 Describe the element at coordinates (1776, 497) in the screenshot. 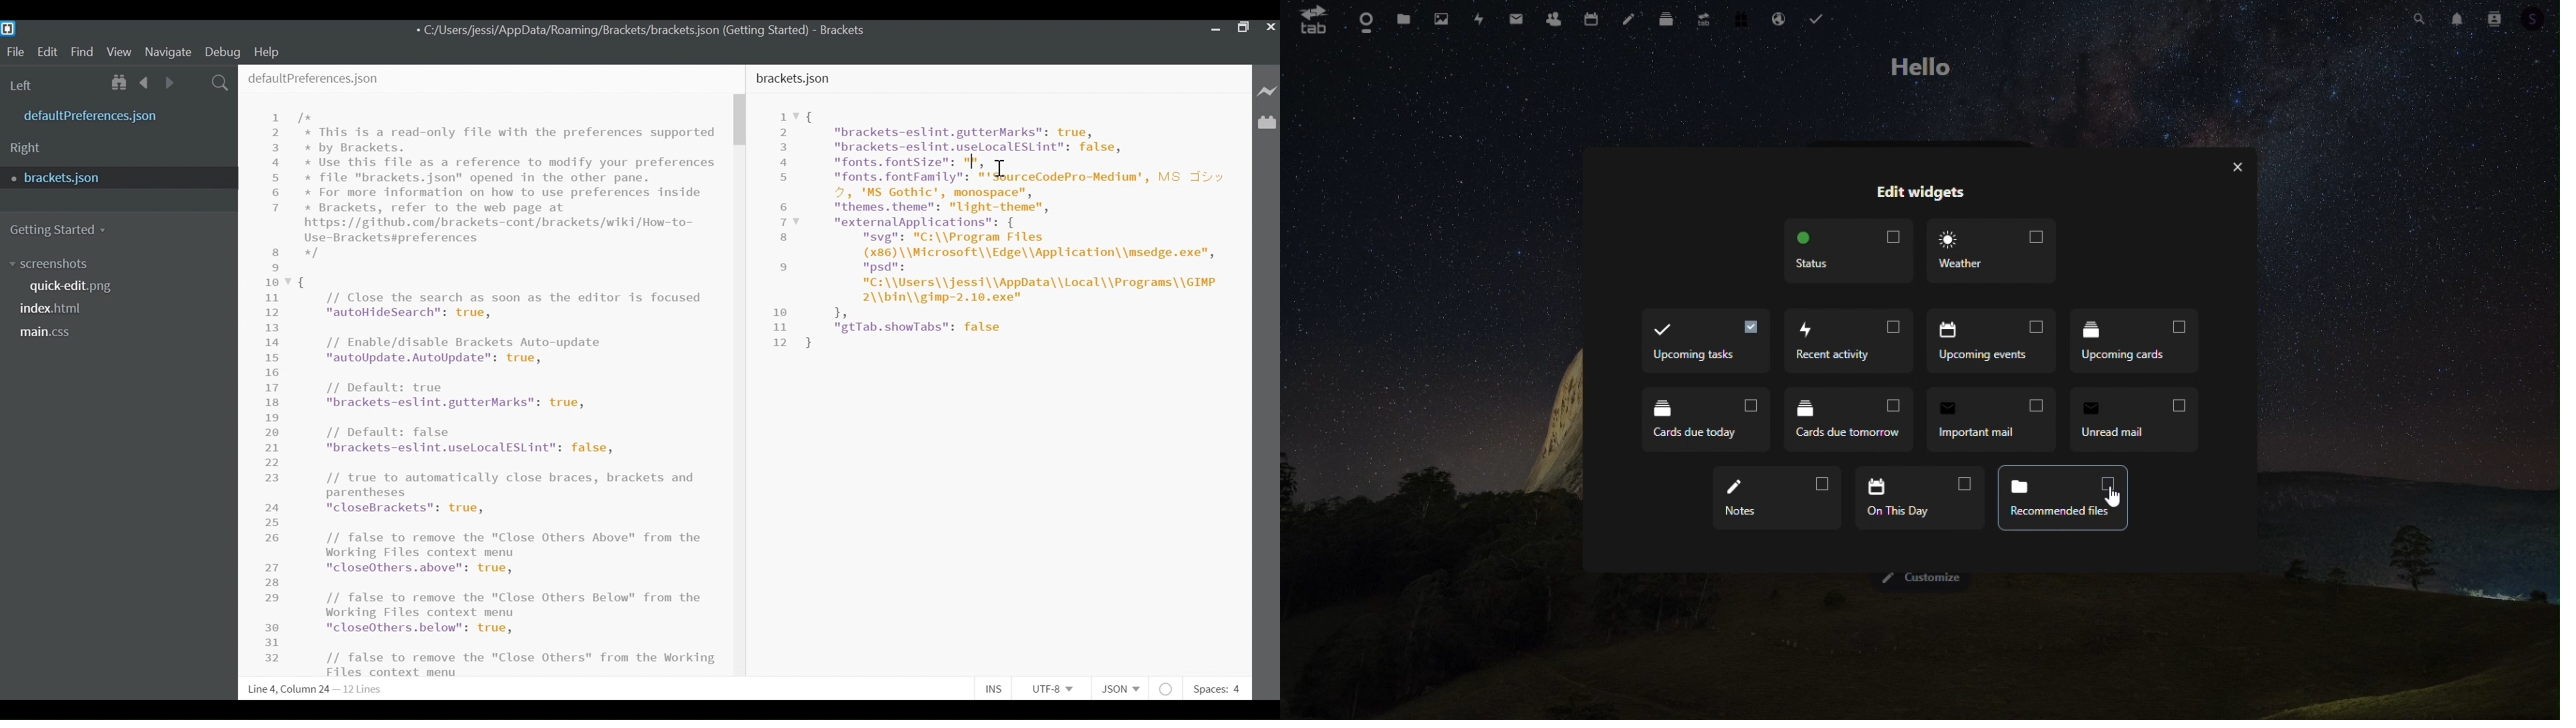

I see `On this day` at that location.